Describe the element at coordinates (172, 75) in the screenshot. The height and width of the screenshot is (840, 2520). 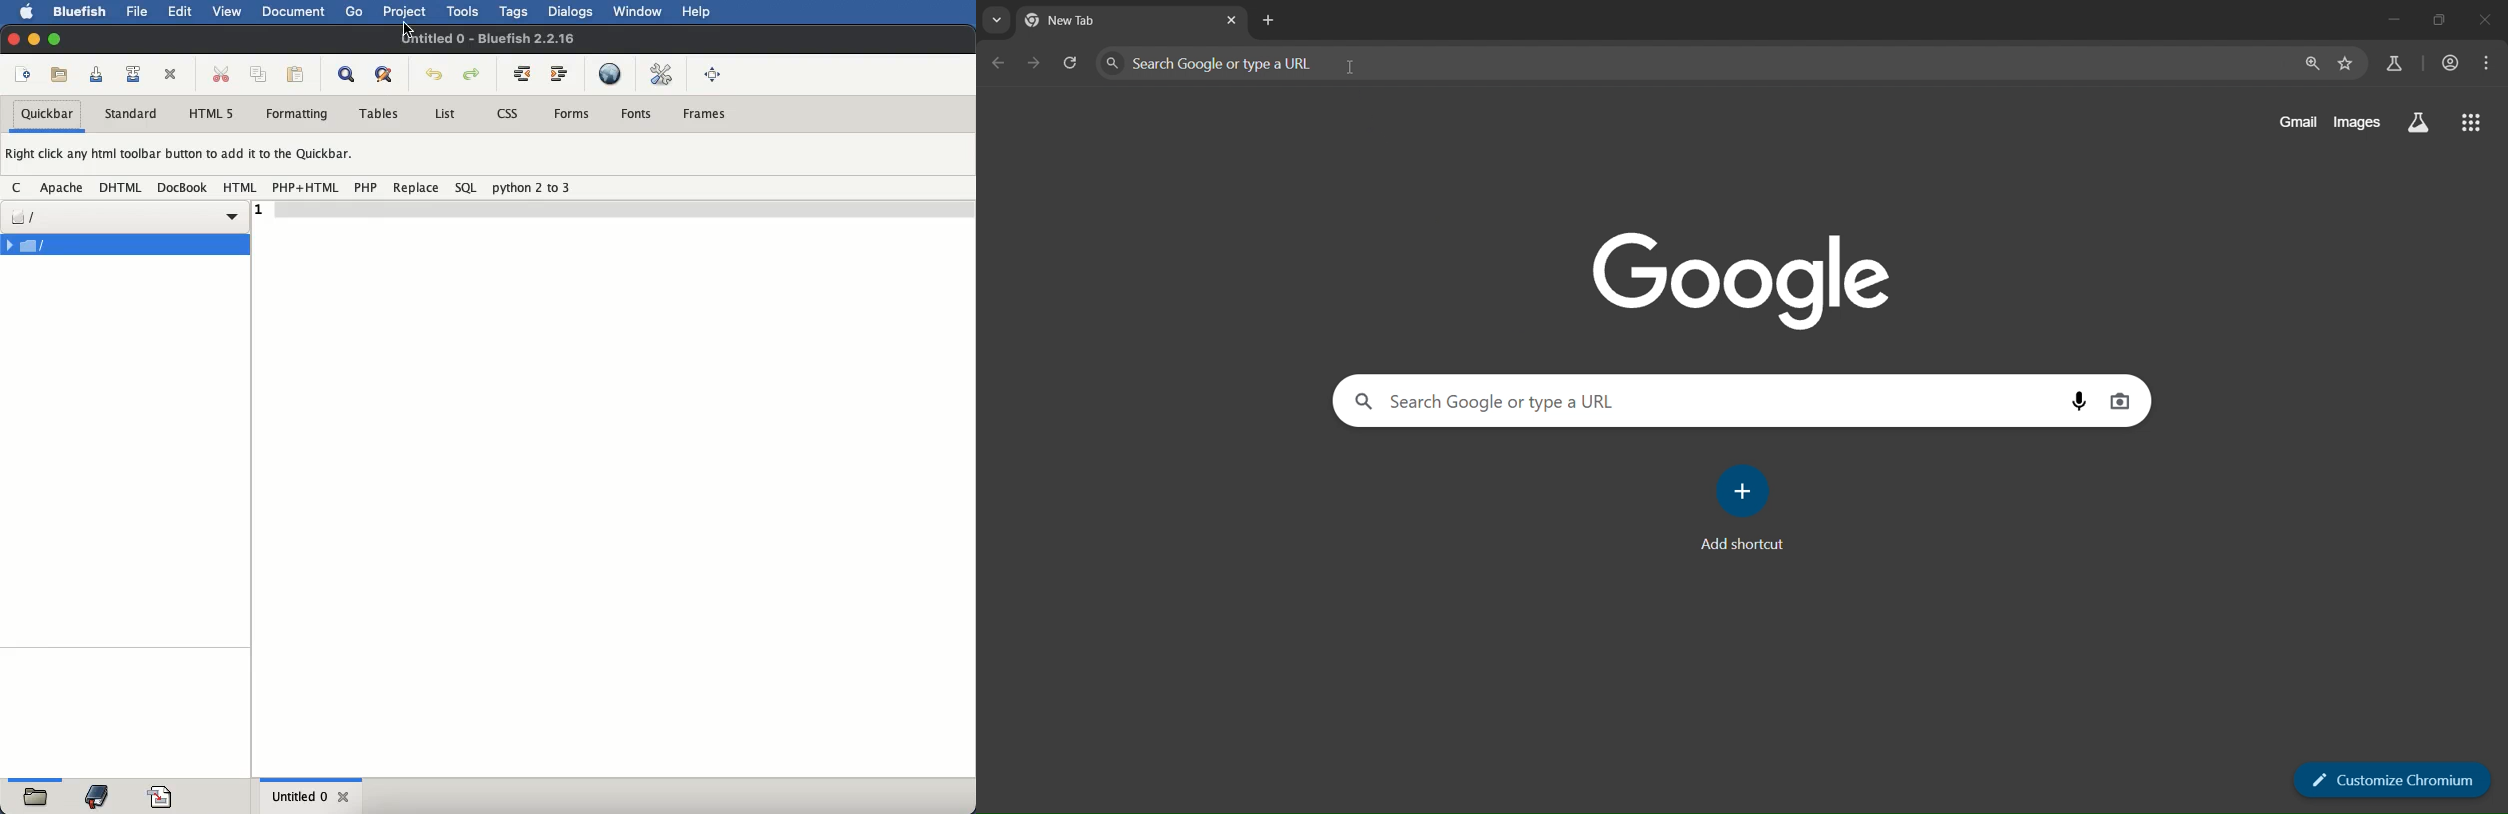
I see `close current file` at that location.